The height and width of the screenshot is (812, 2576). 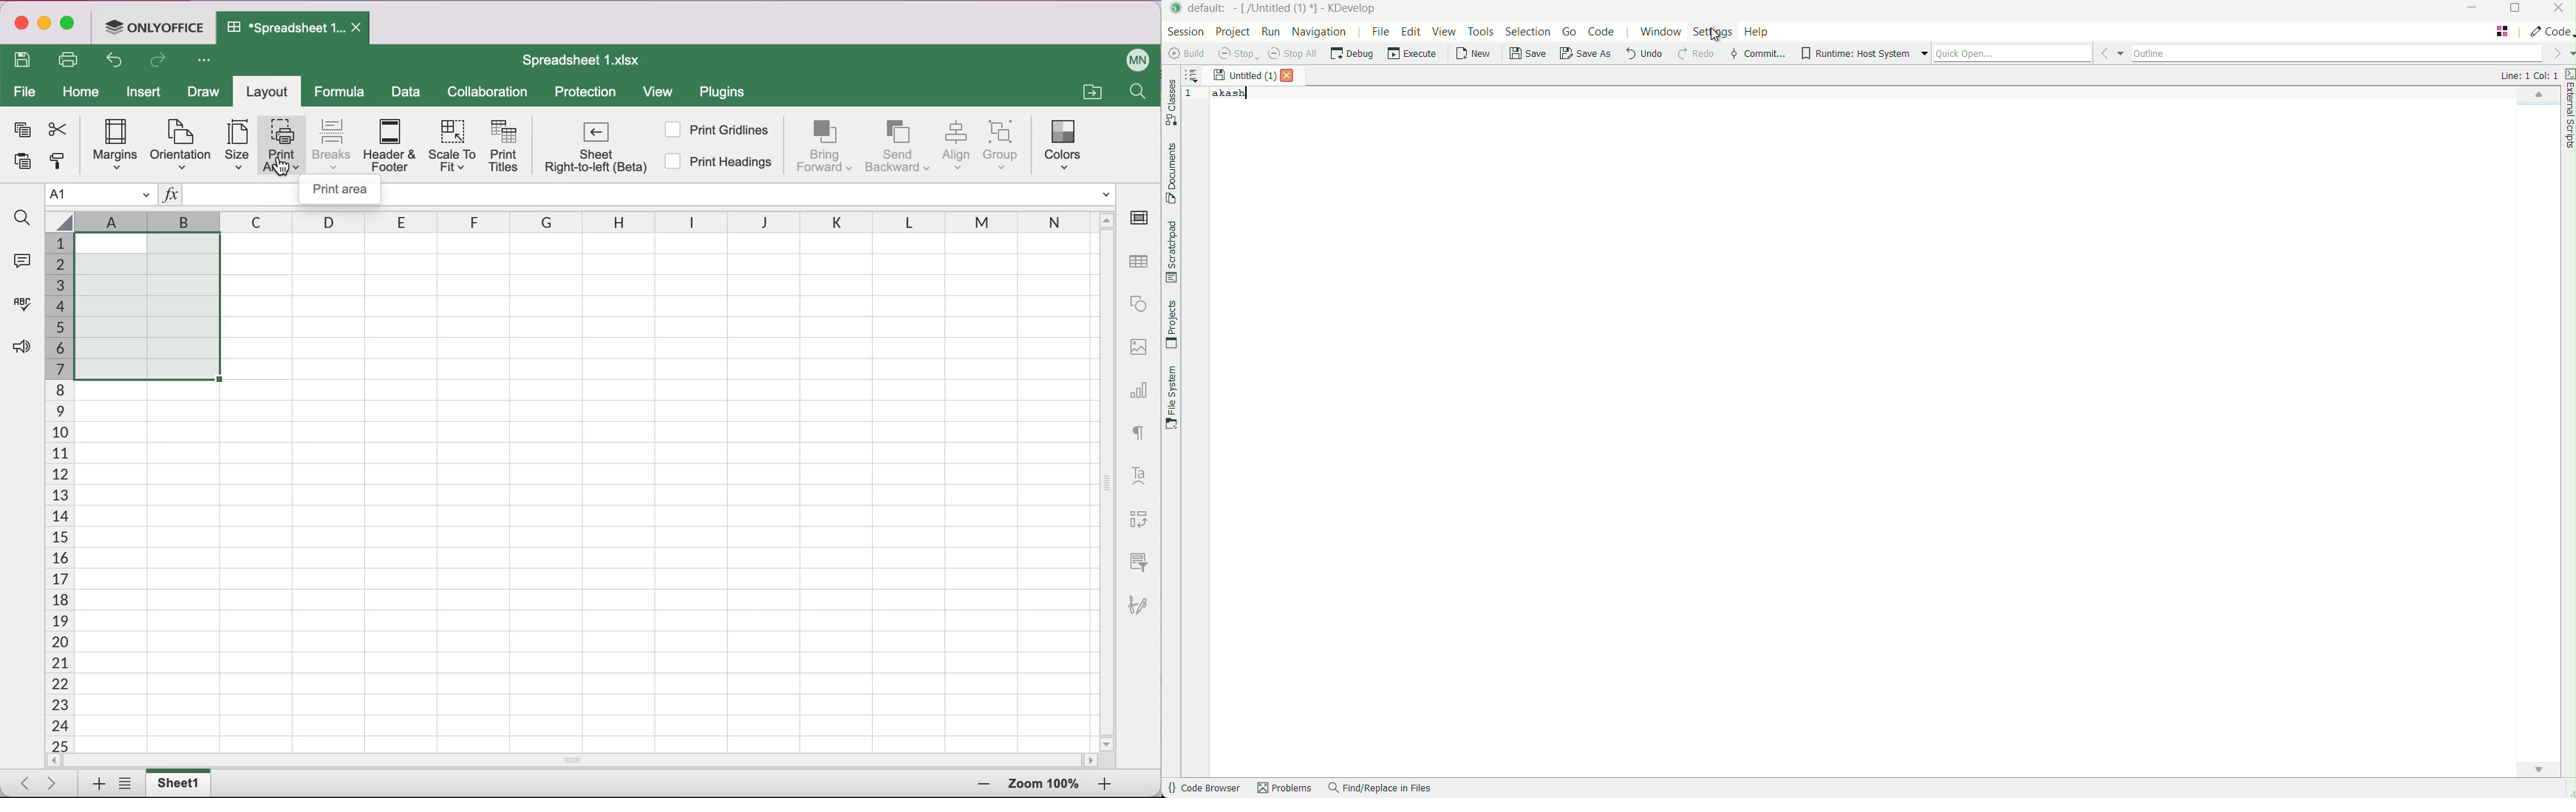 I want to click on insert, so click(x=147, y=95).